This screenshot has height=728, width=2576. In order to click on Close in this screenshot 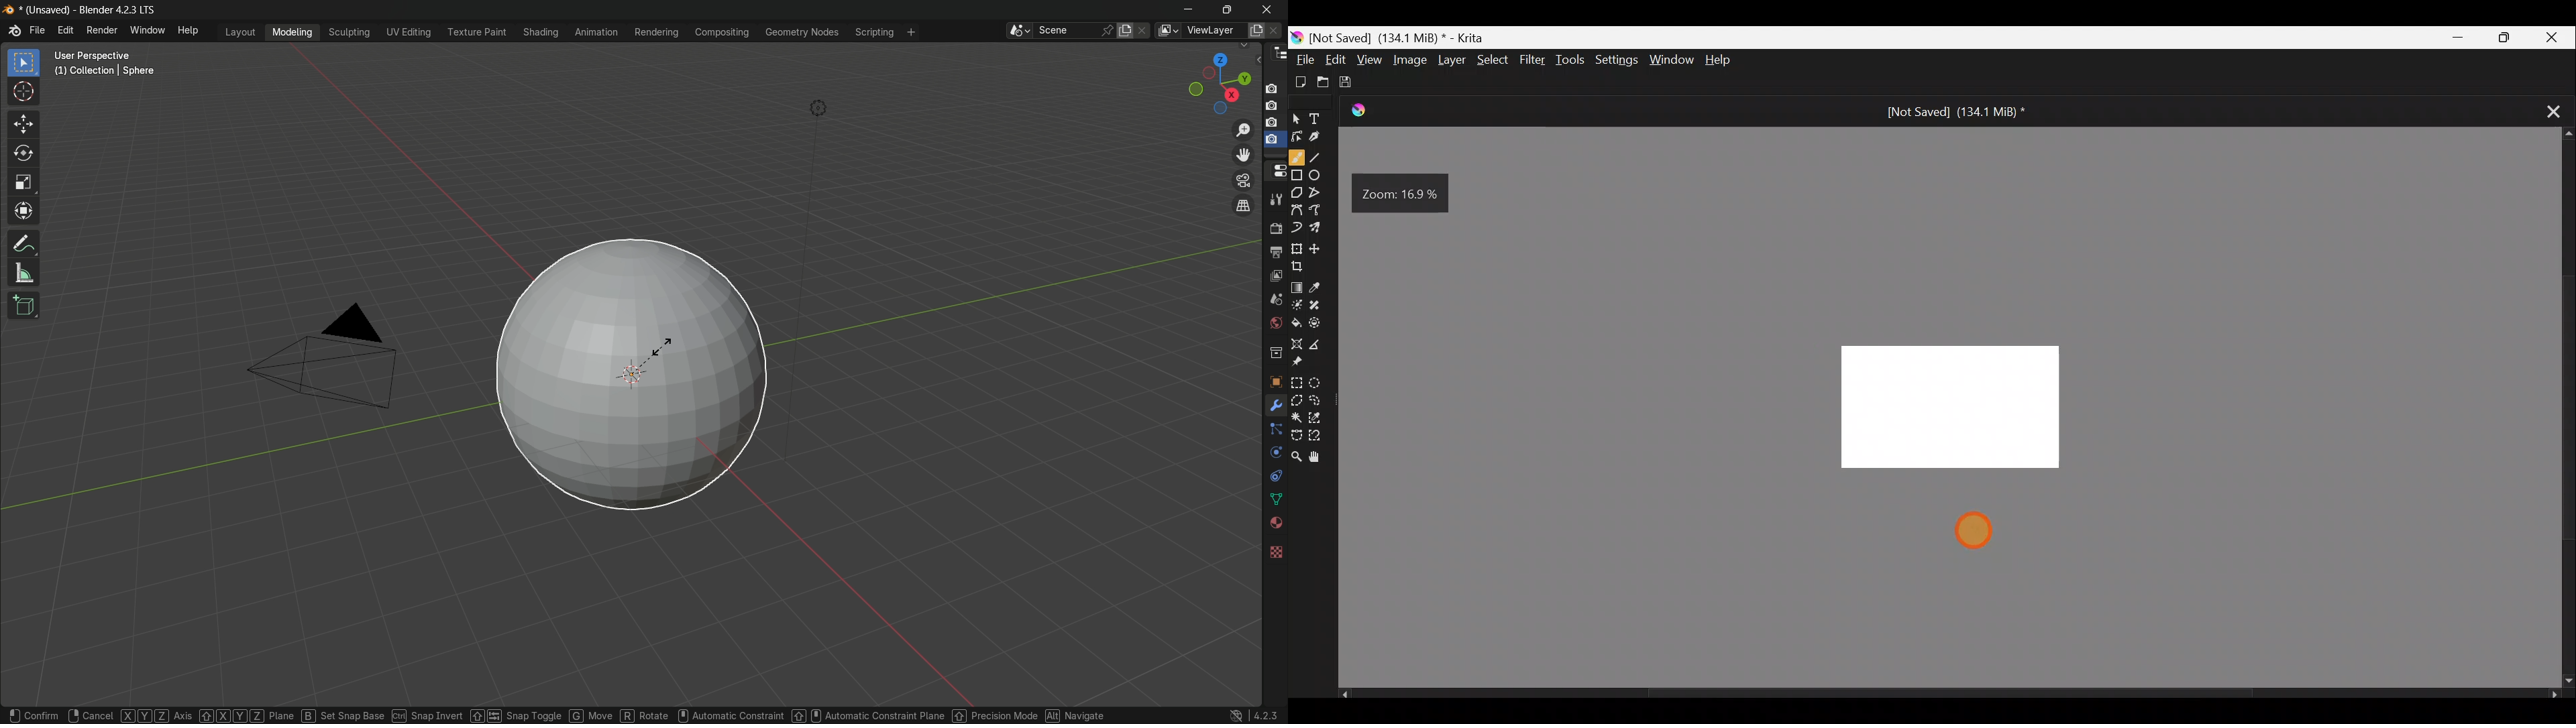, I will do `click(2551, 37)`.